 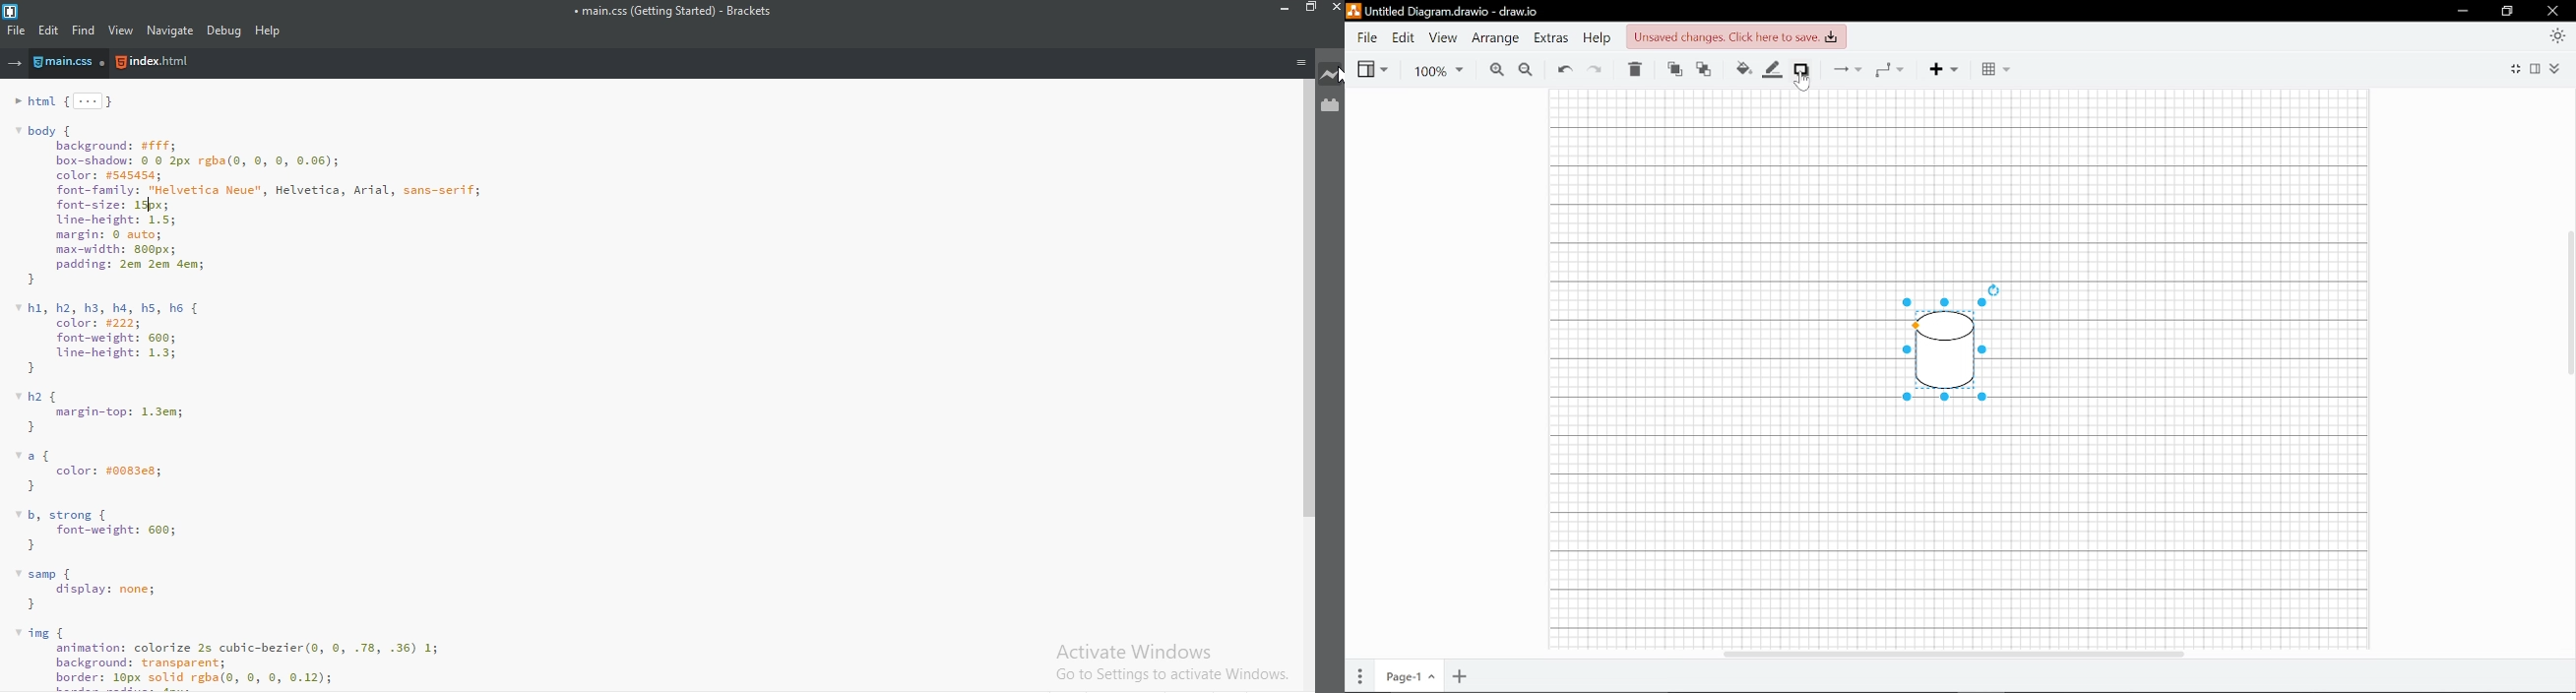 What do you see at coordinates (1704, 70) in the screenshot?
I see `To back` at bounding box center [1704, 70].